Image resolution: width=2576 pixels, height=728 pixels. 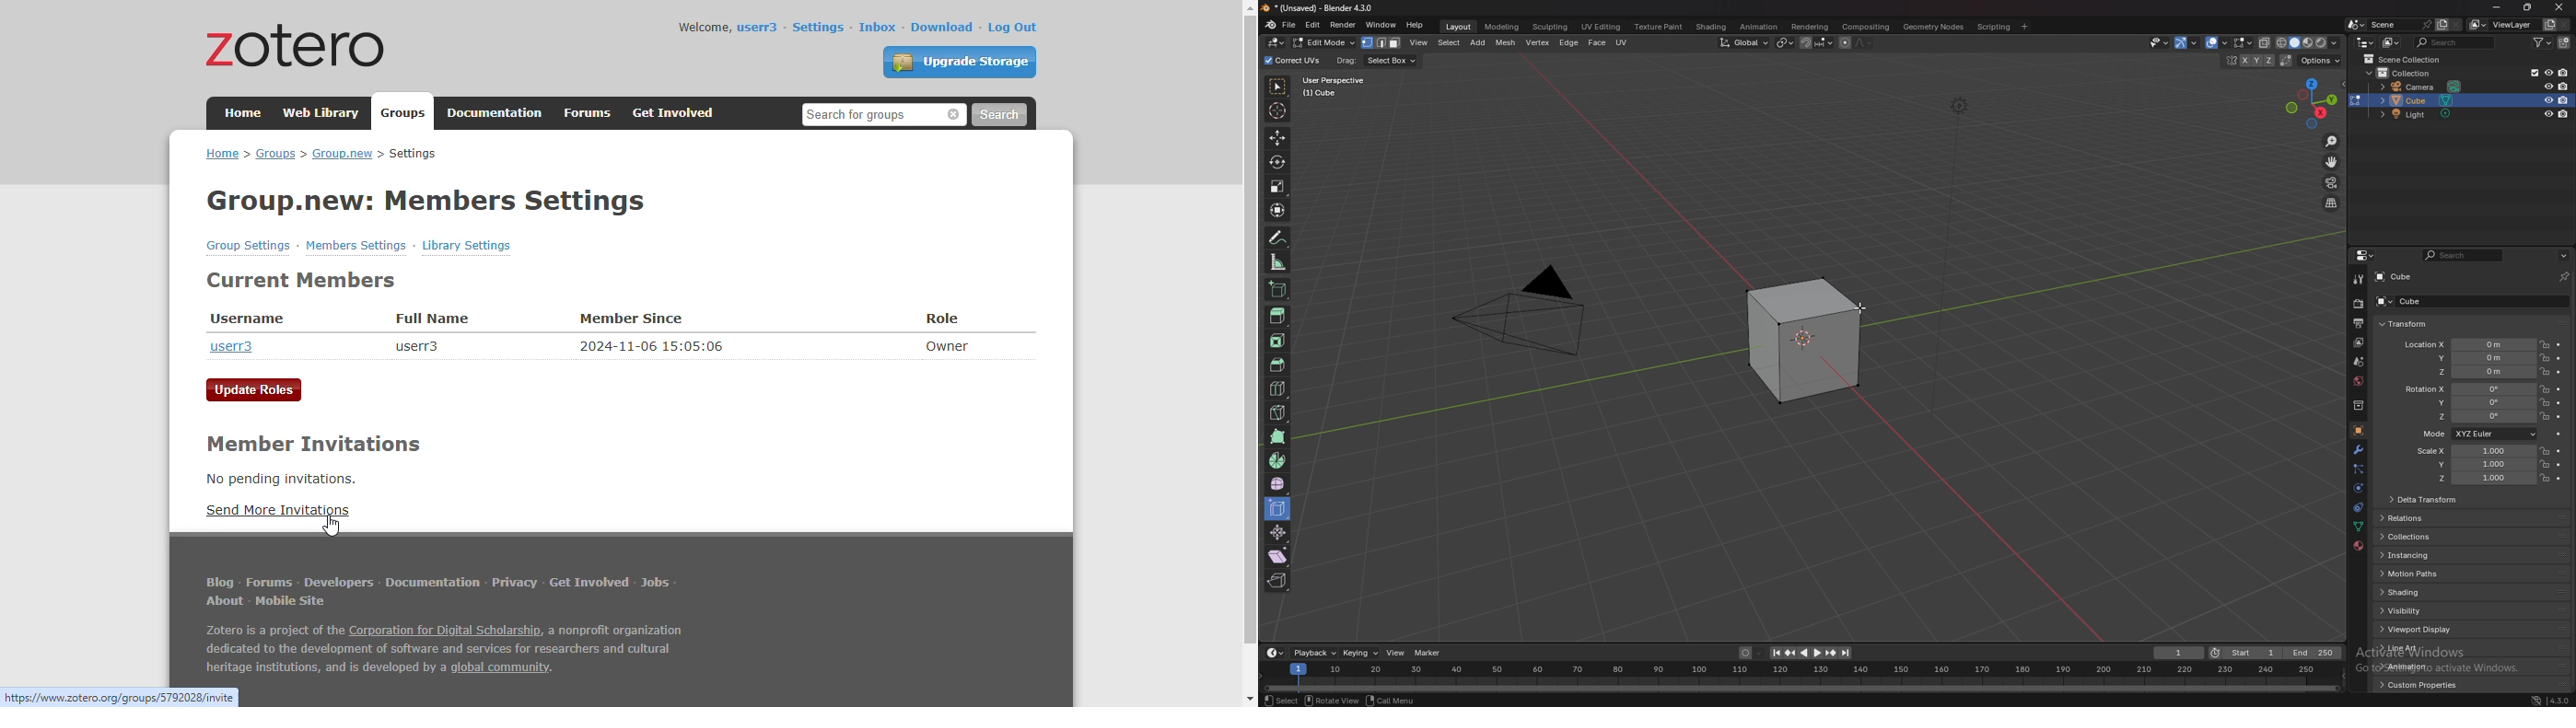 I want to click on blender, so click(x=1269, y=25).